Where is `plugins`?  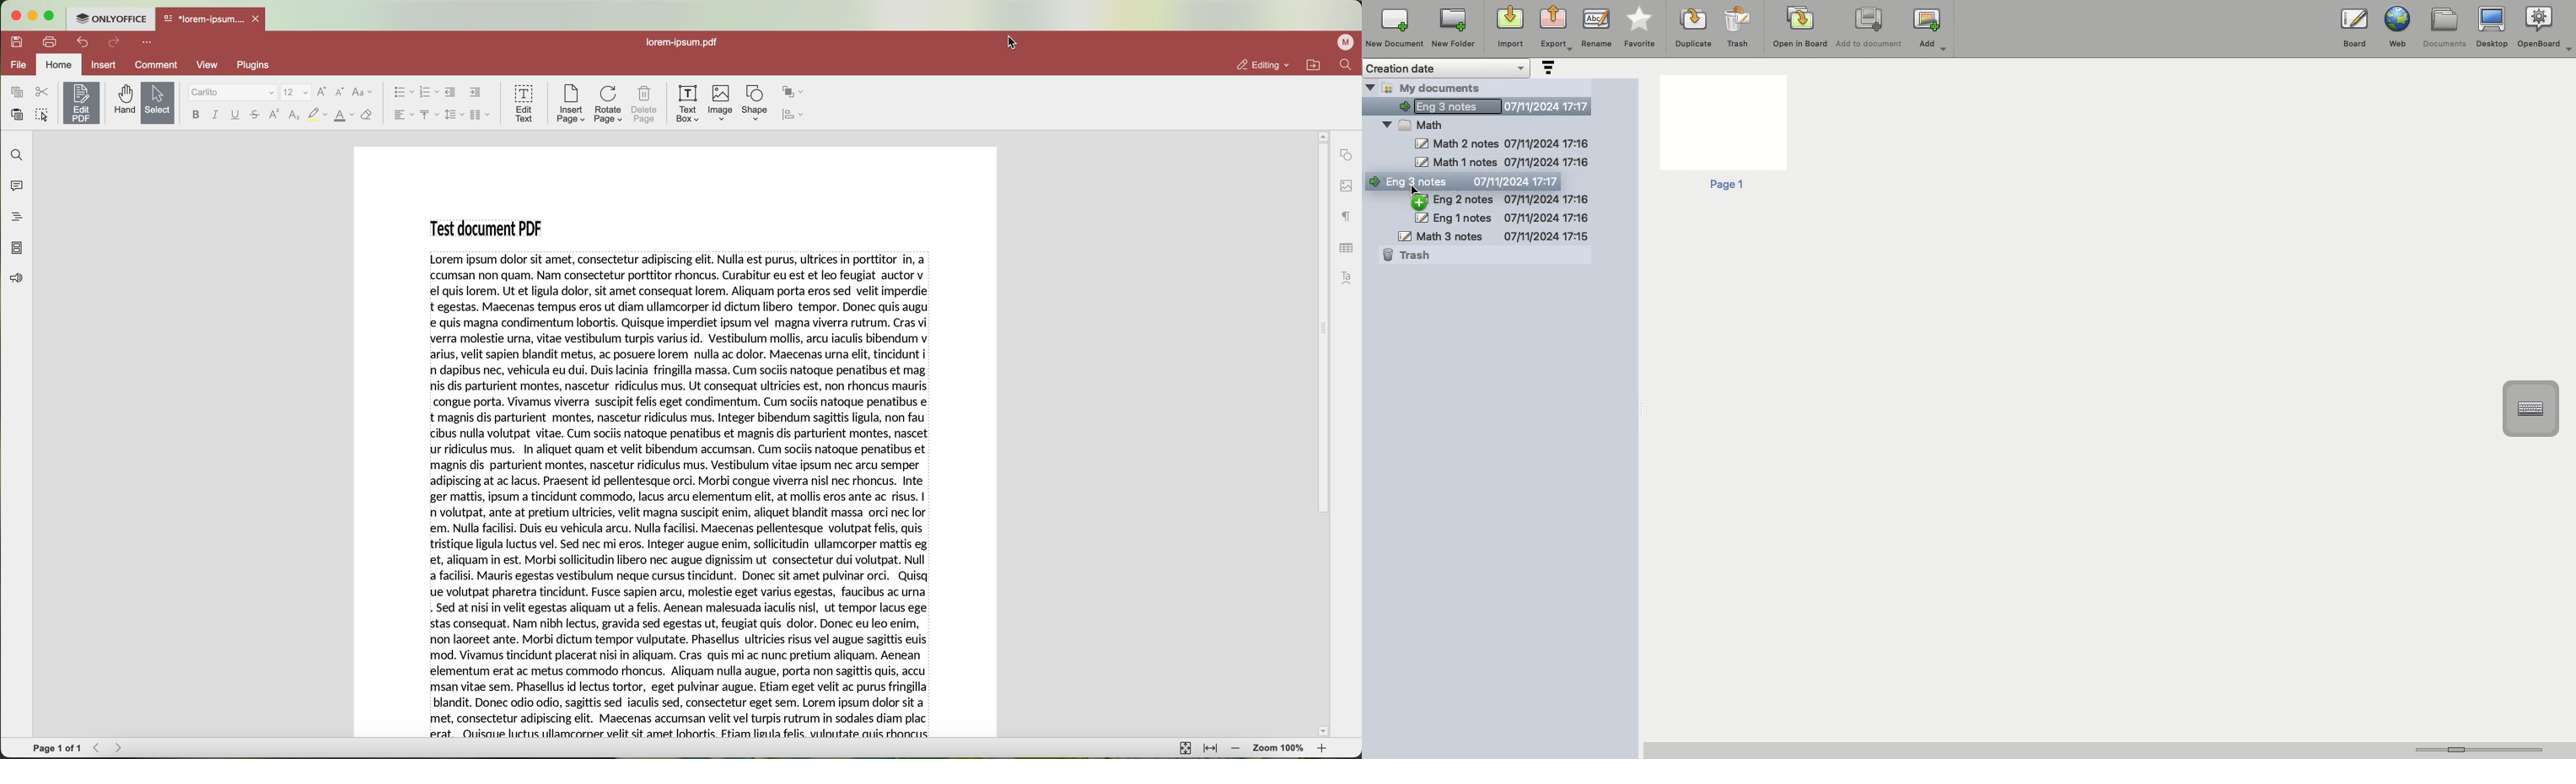
plugins is located at coordinates (255, 66).